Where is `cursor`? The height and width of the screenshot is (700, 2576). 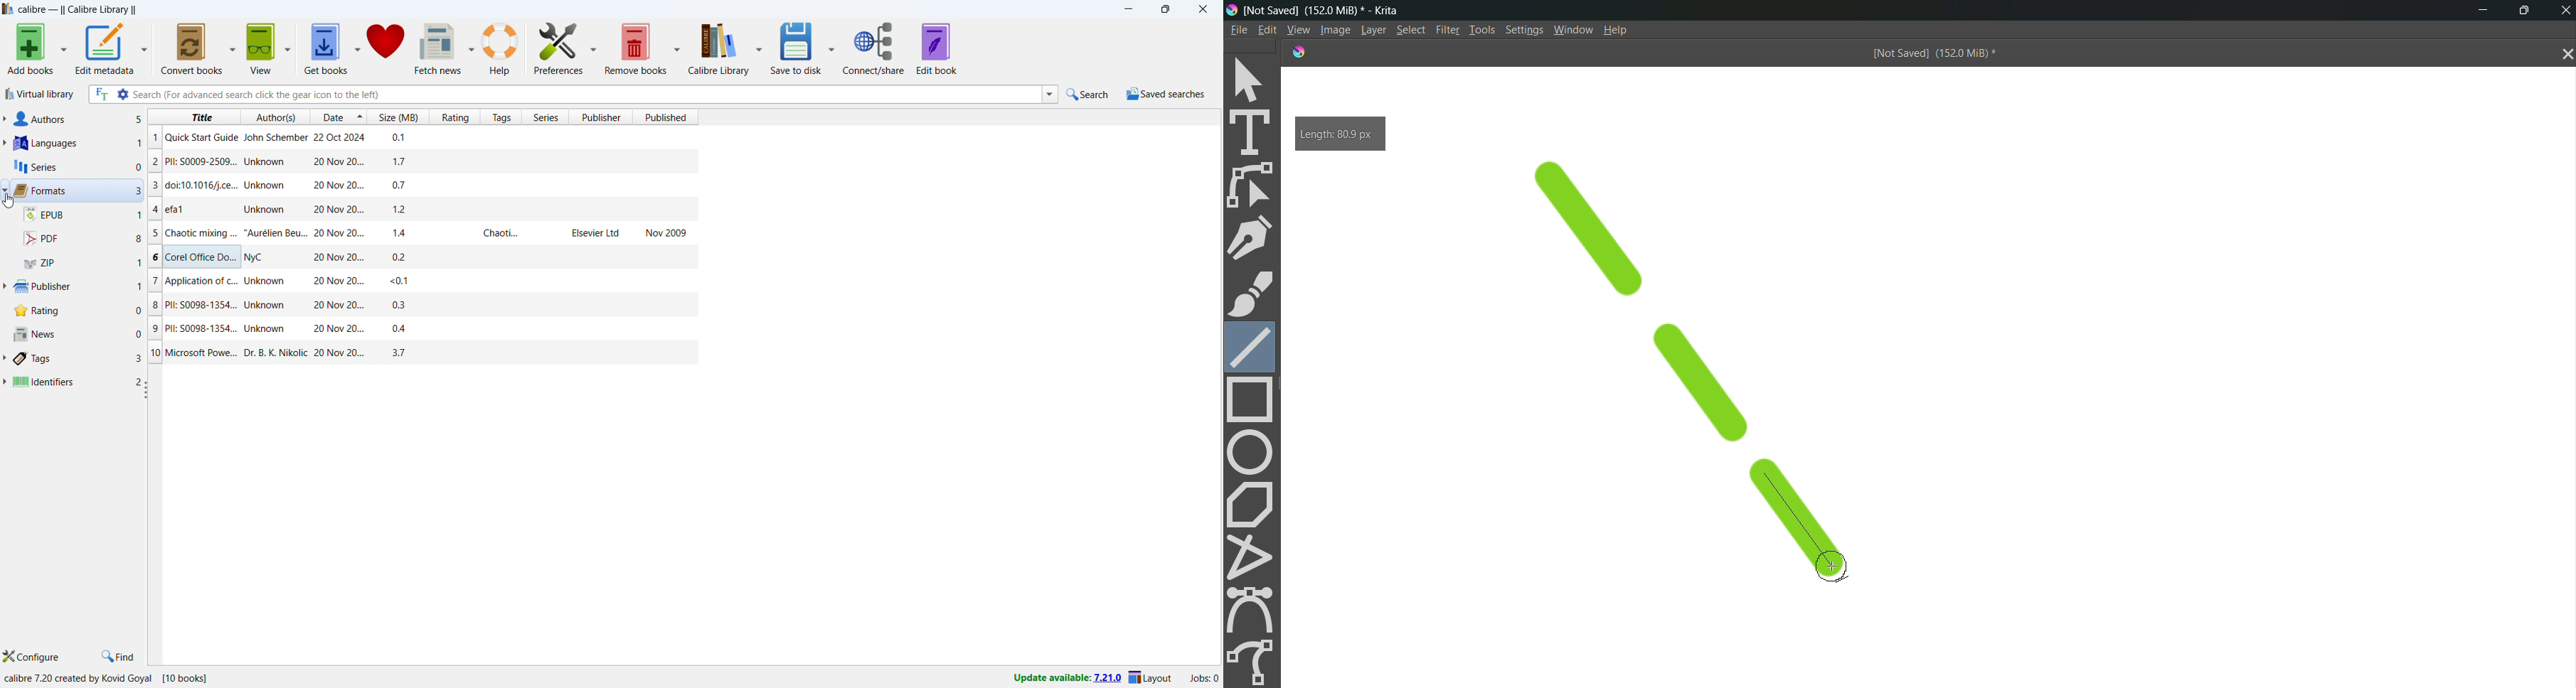
cursor is located at coordinates (1833, 563).